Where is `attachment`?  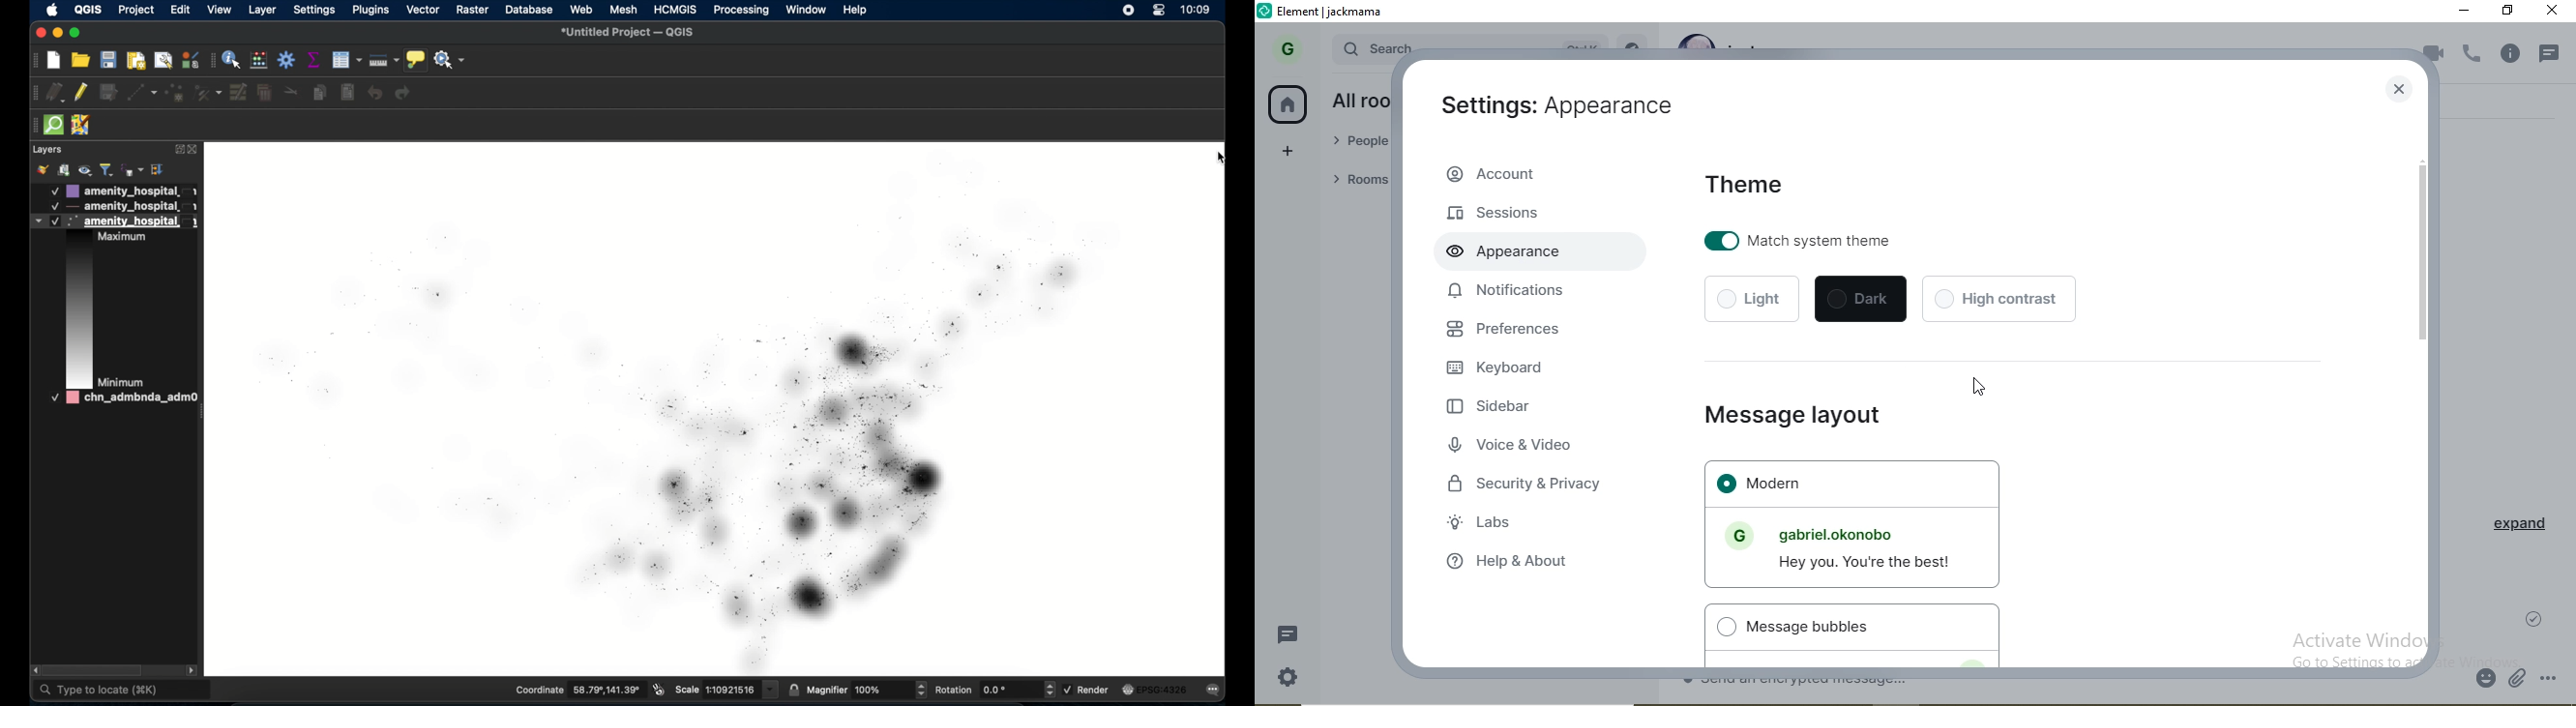 attachment is located at coordinates (2519, 681).